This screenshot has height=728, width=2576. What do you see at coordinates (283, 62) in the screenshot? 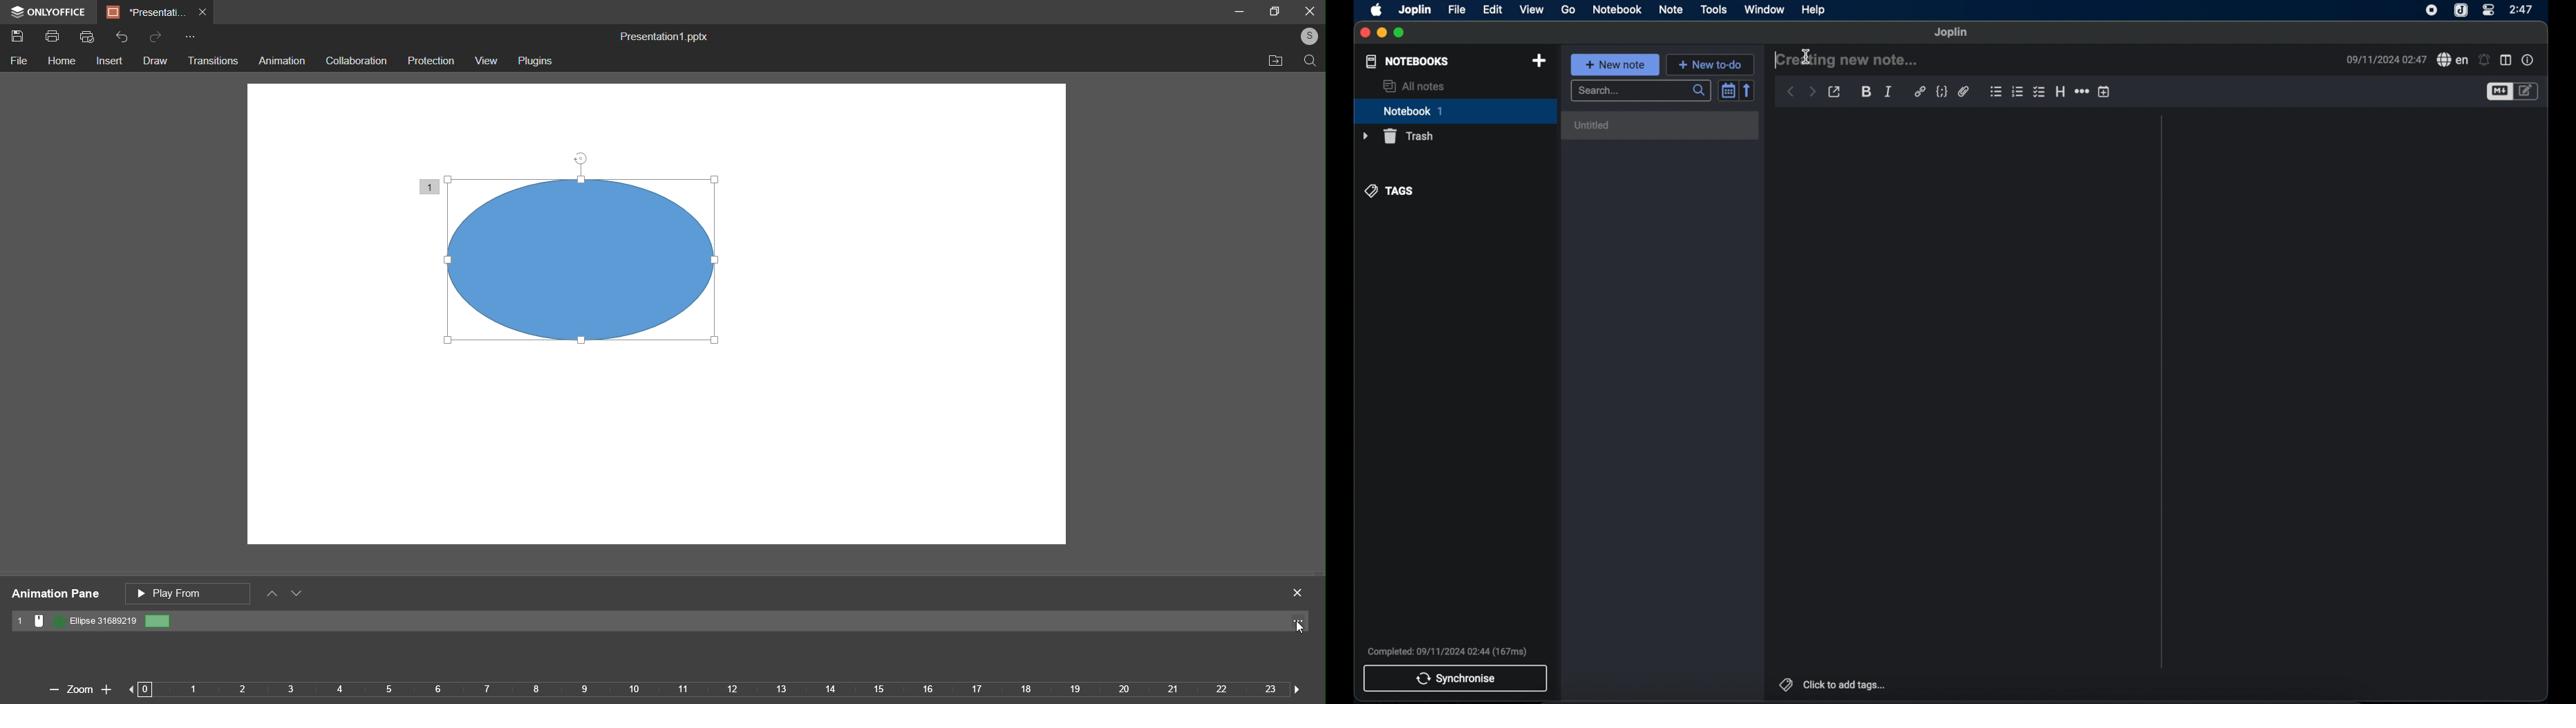
I see `animation` at bounding box center [283, 62].